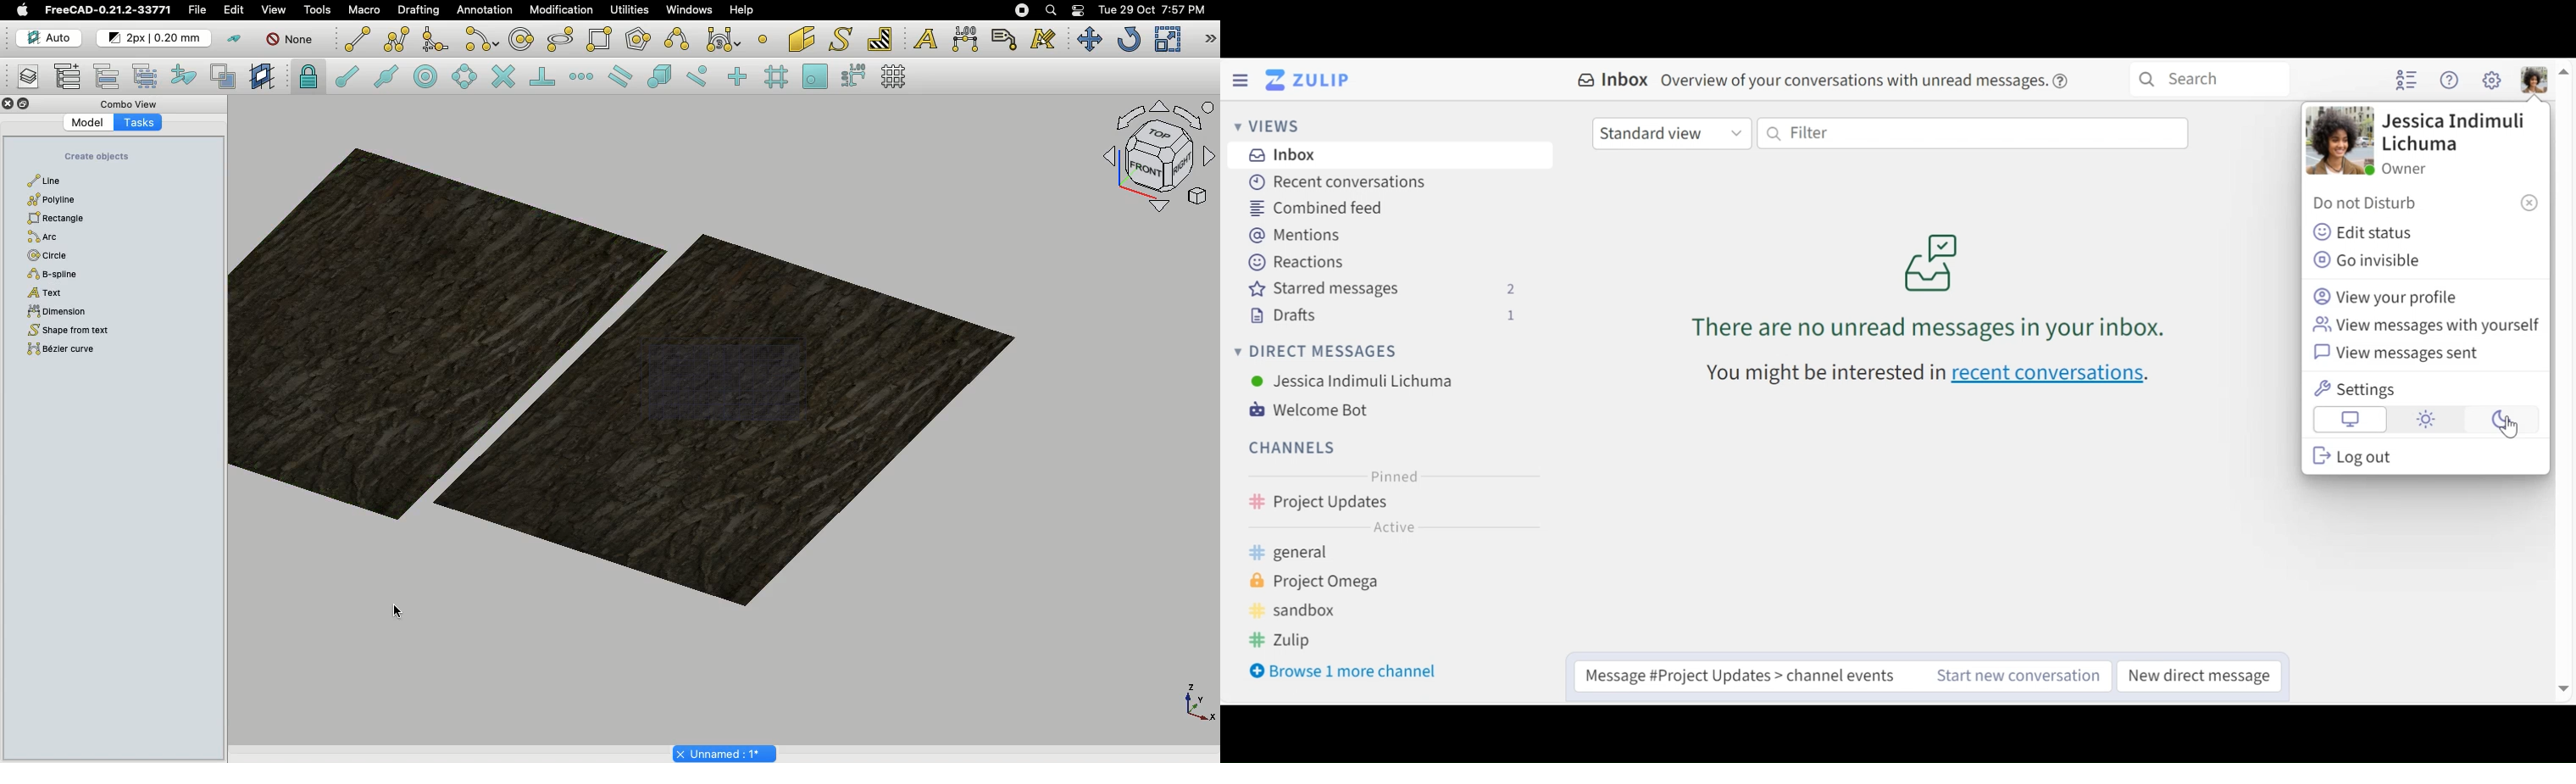 This screenshot has height=784, width=2576. I want to click on polygon, so click(561, 40).